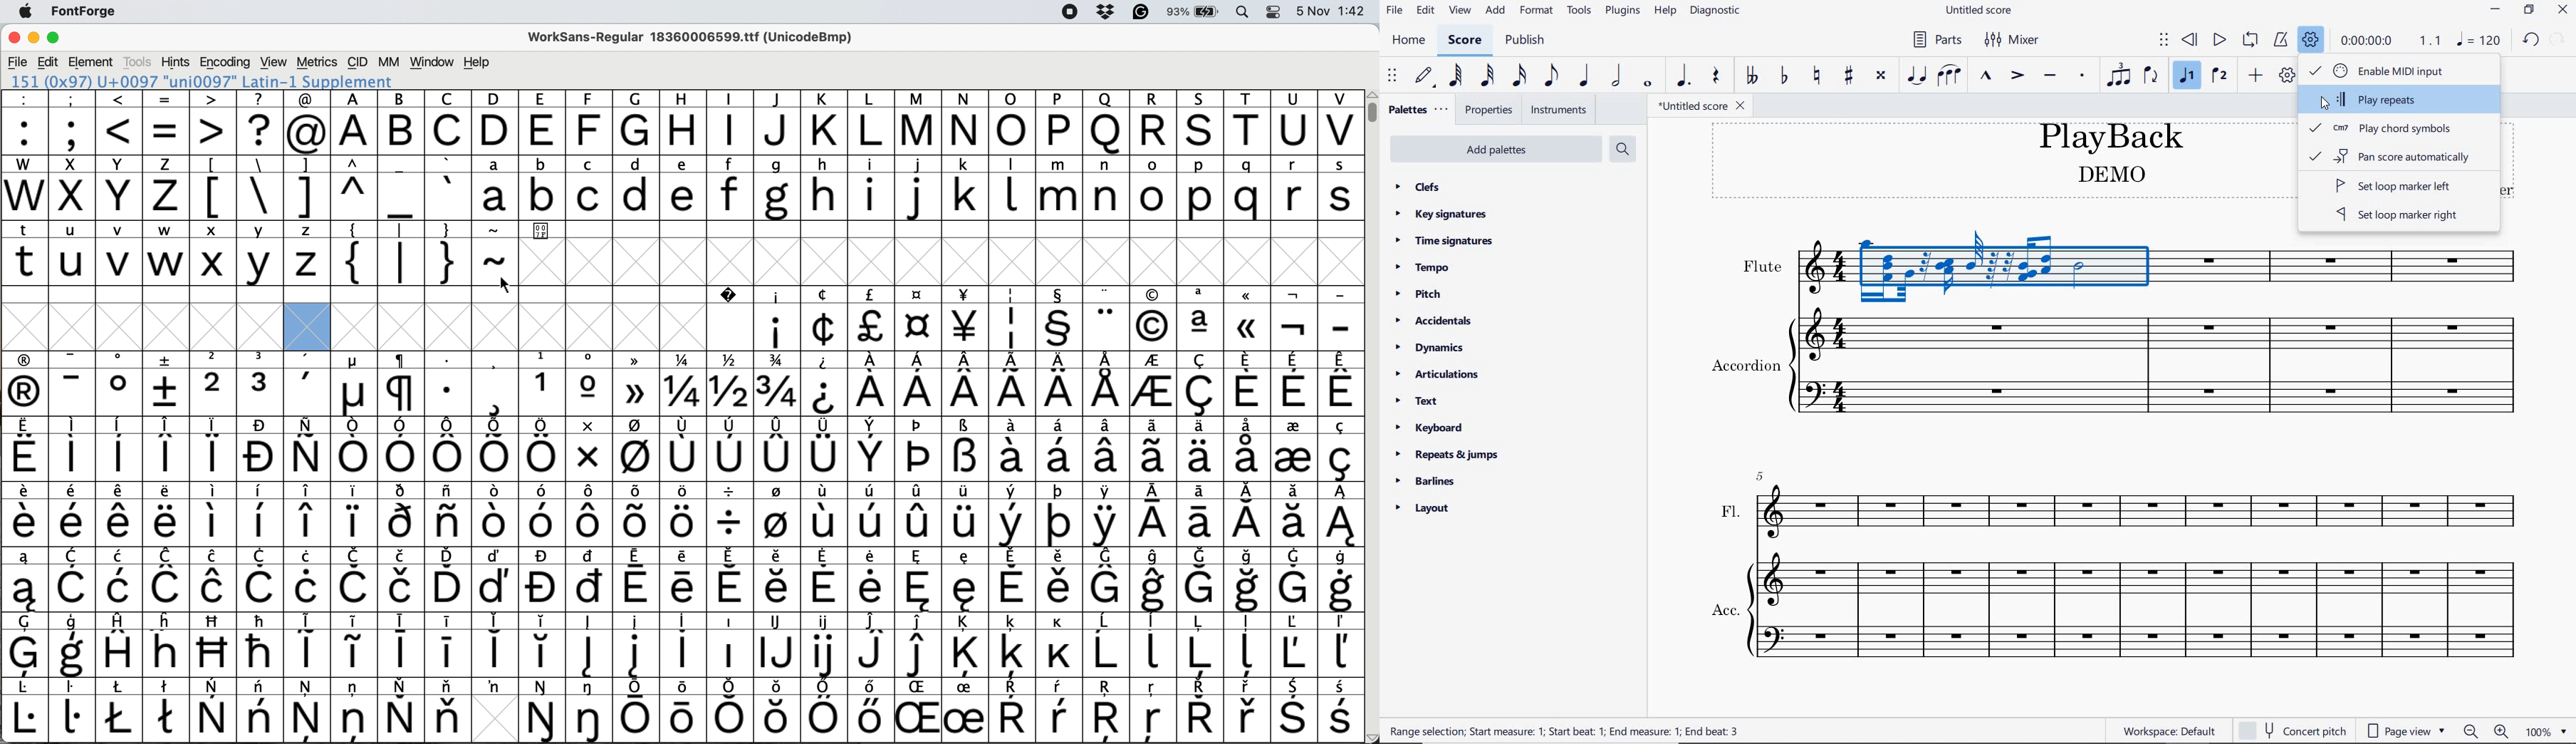  What do you see at coordinates (1154, 644) in the screenshot?
I see `symbol` at bounding box center [1154, 644].